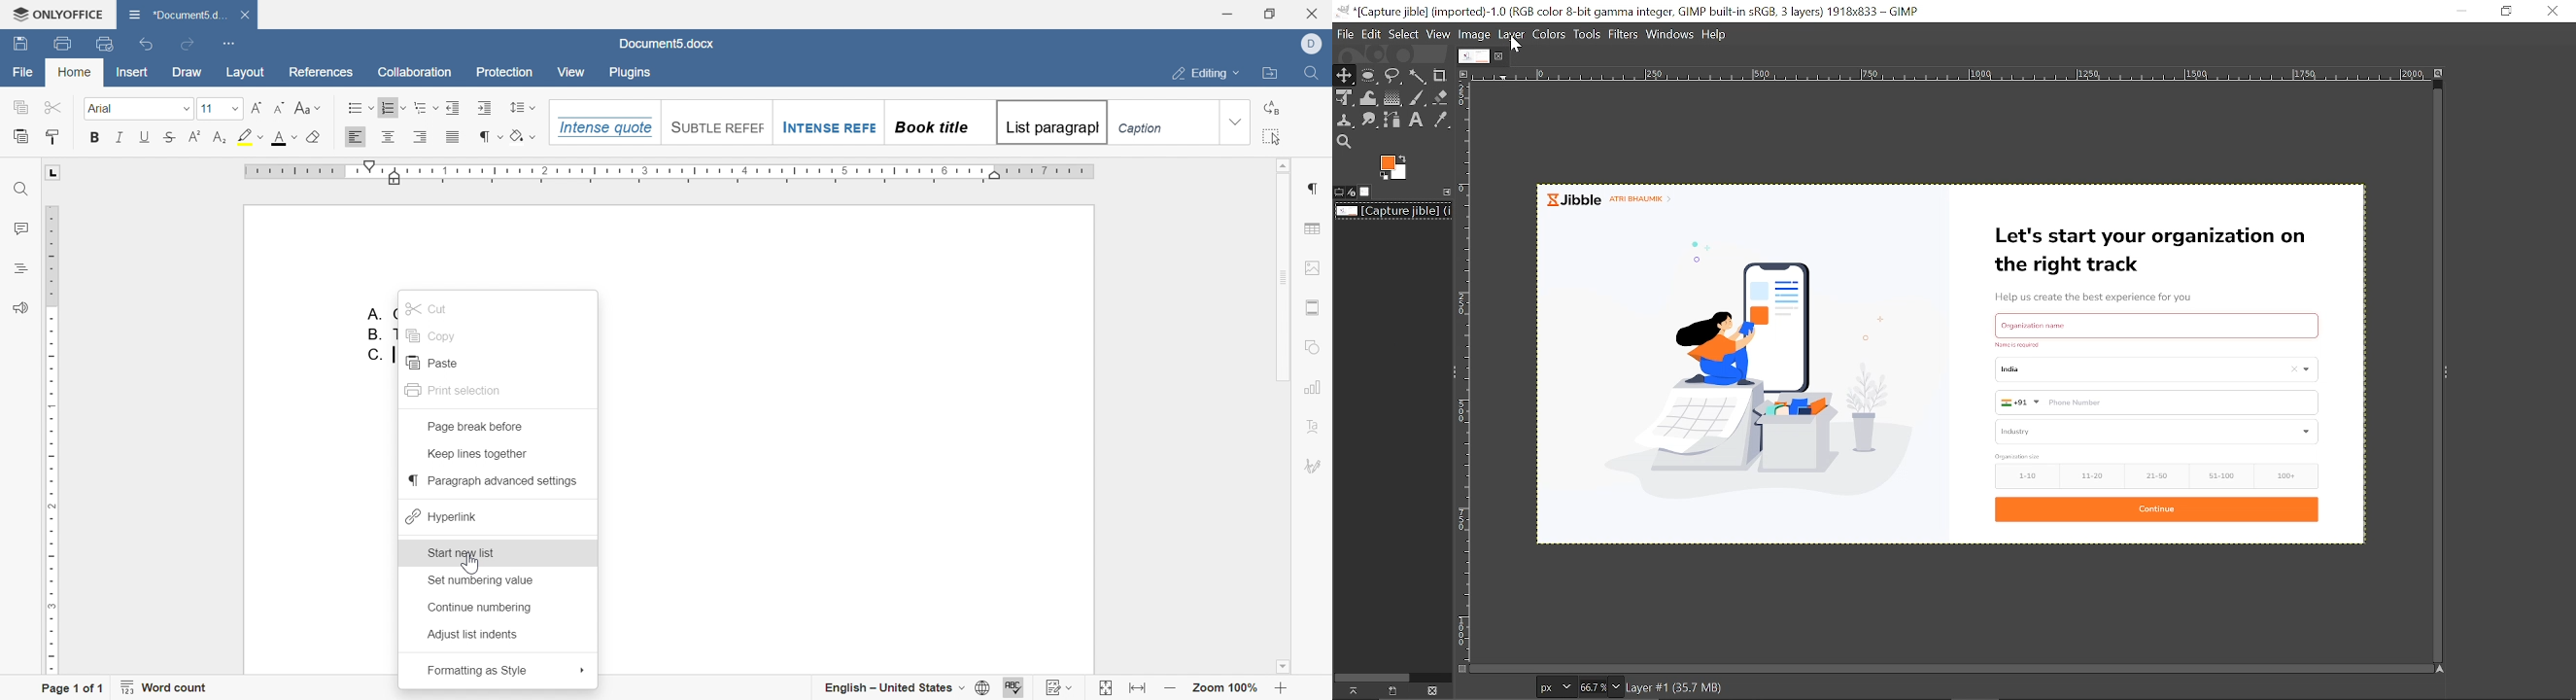 The height and width of the screenshot is (700, 2576). I want to click on hyperlink, so click(441, 517).